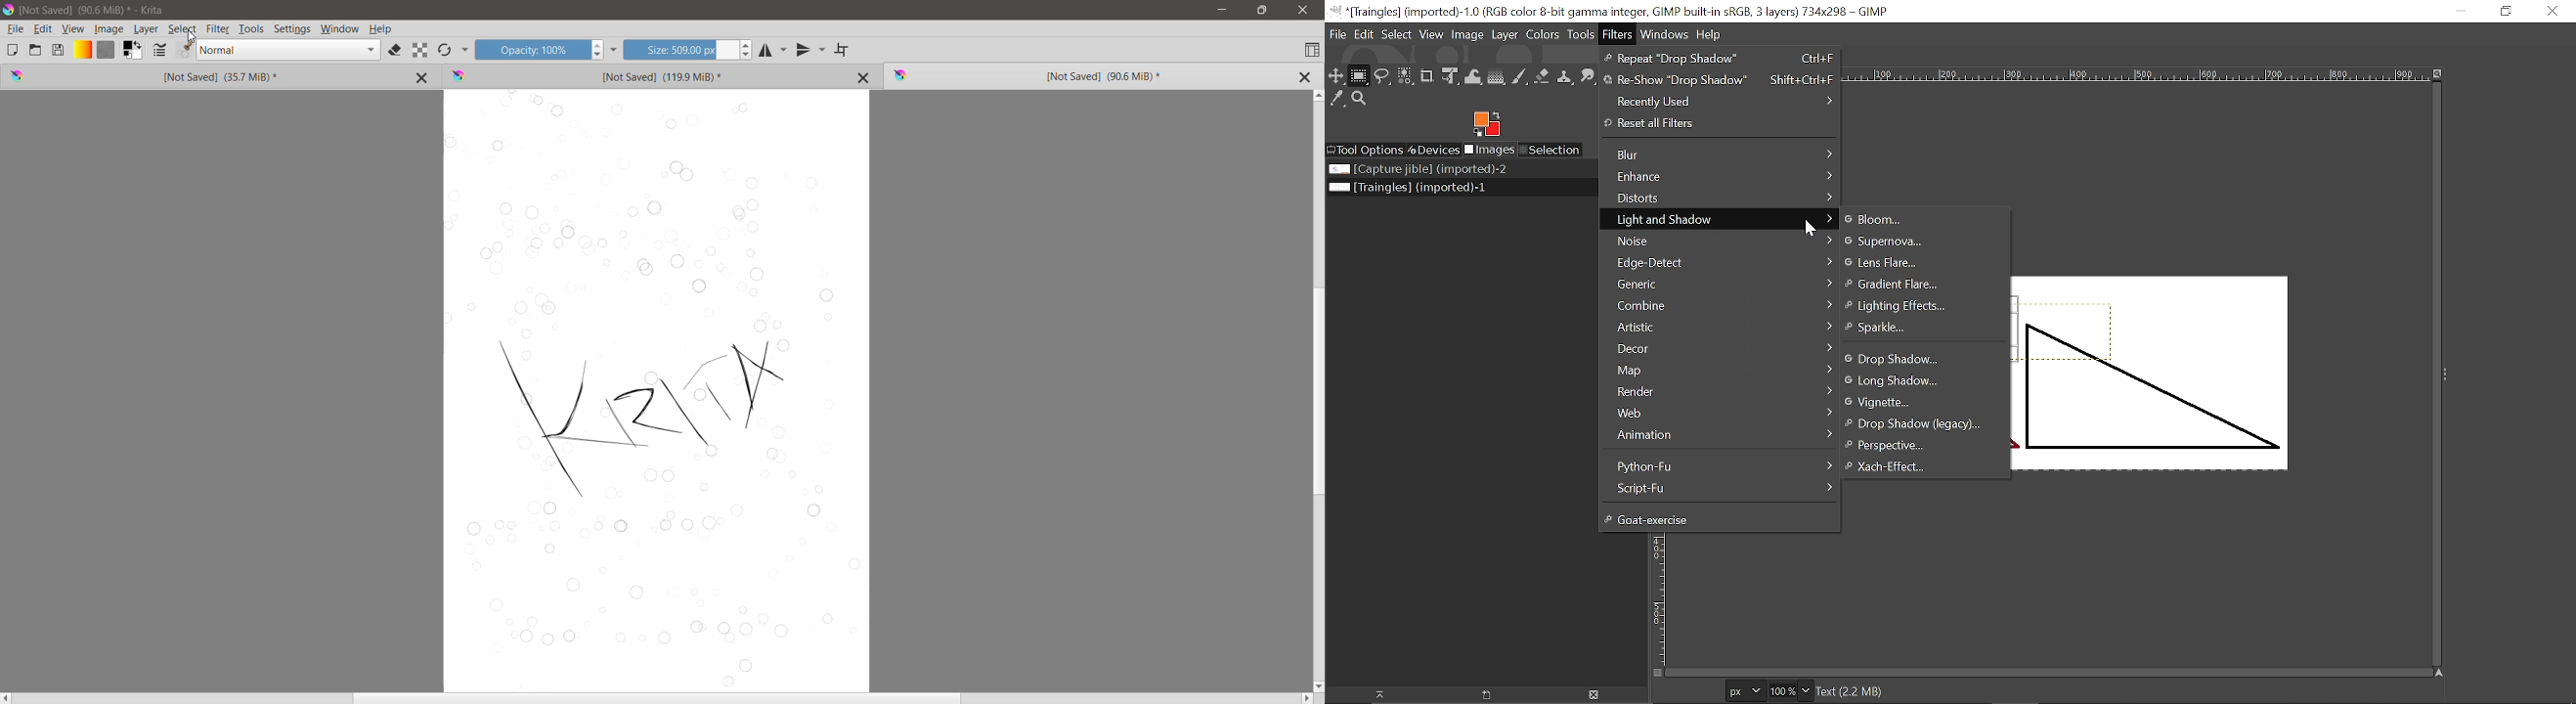  What do you see at coordinates (2162, 372) in the screenshot?
I see `Selected text` at bounding box center [2162, 372].